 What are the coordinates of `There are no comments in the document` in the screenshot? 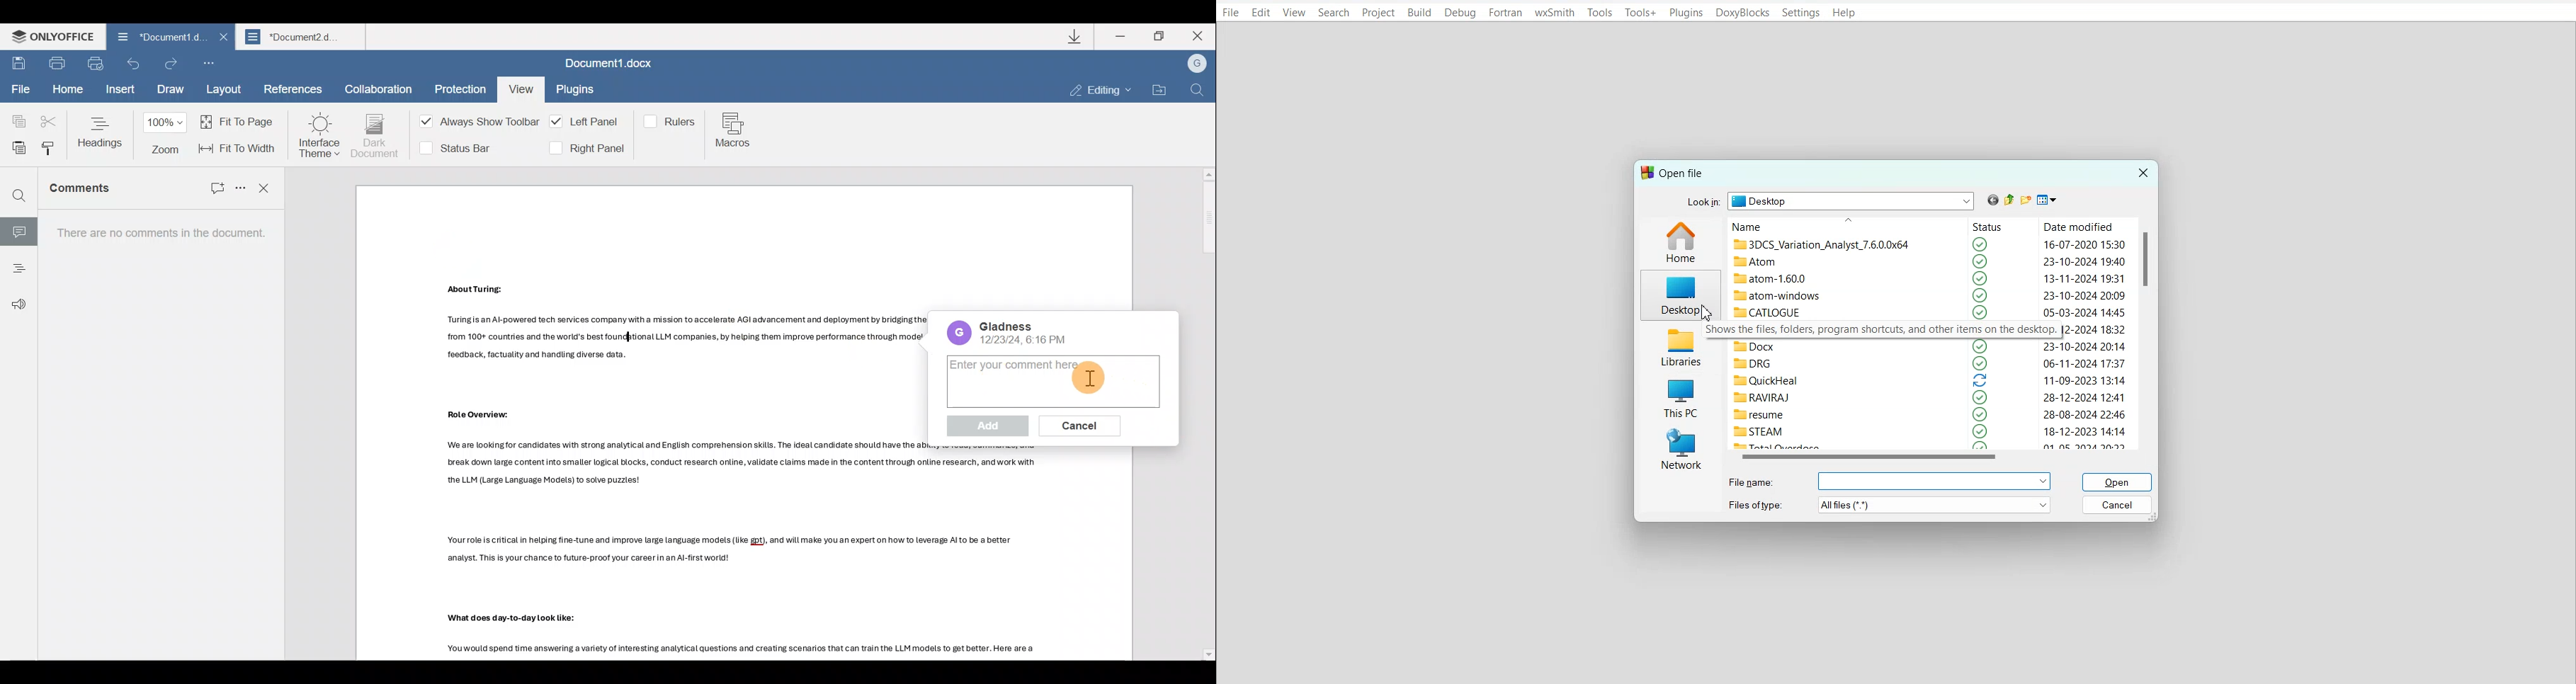 It's located at (156, 435).